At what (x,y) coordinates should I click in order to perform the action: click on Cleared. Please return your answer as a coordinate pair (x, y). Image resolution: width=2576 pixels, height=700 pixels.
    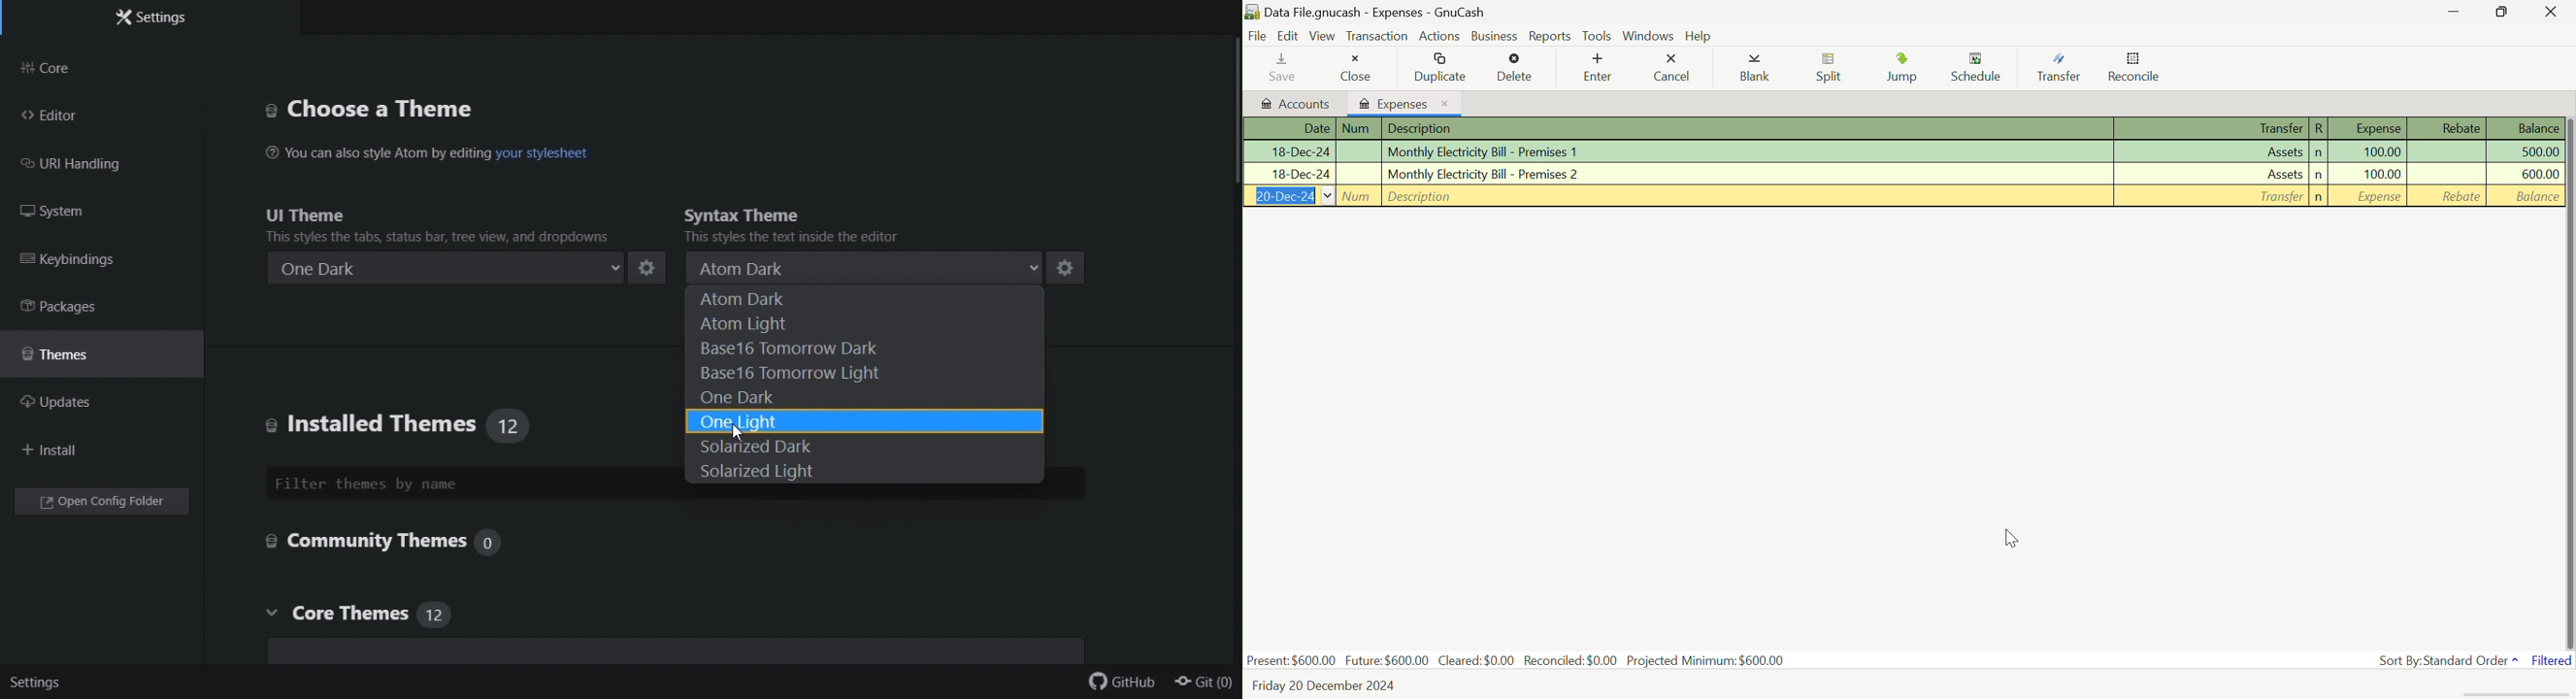
    Looking at the image, I should click on (1476, 661).